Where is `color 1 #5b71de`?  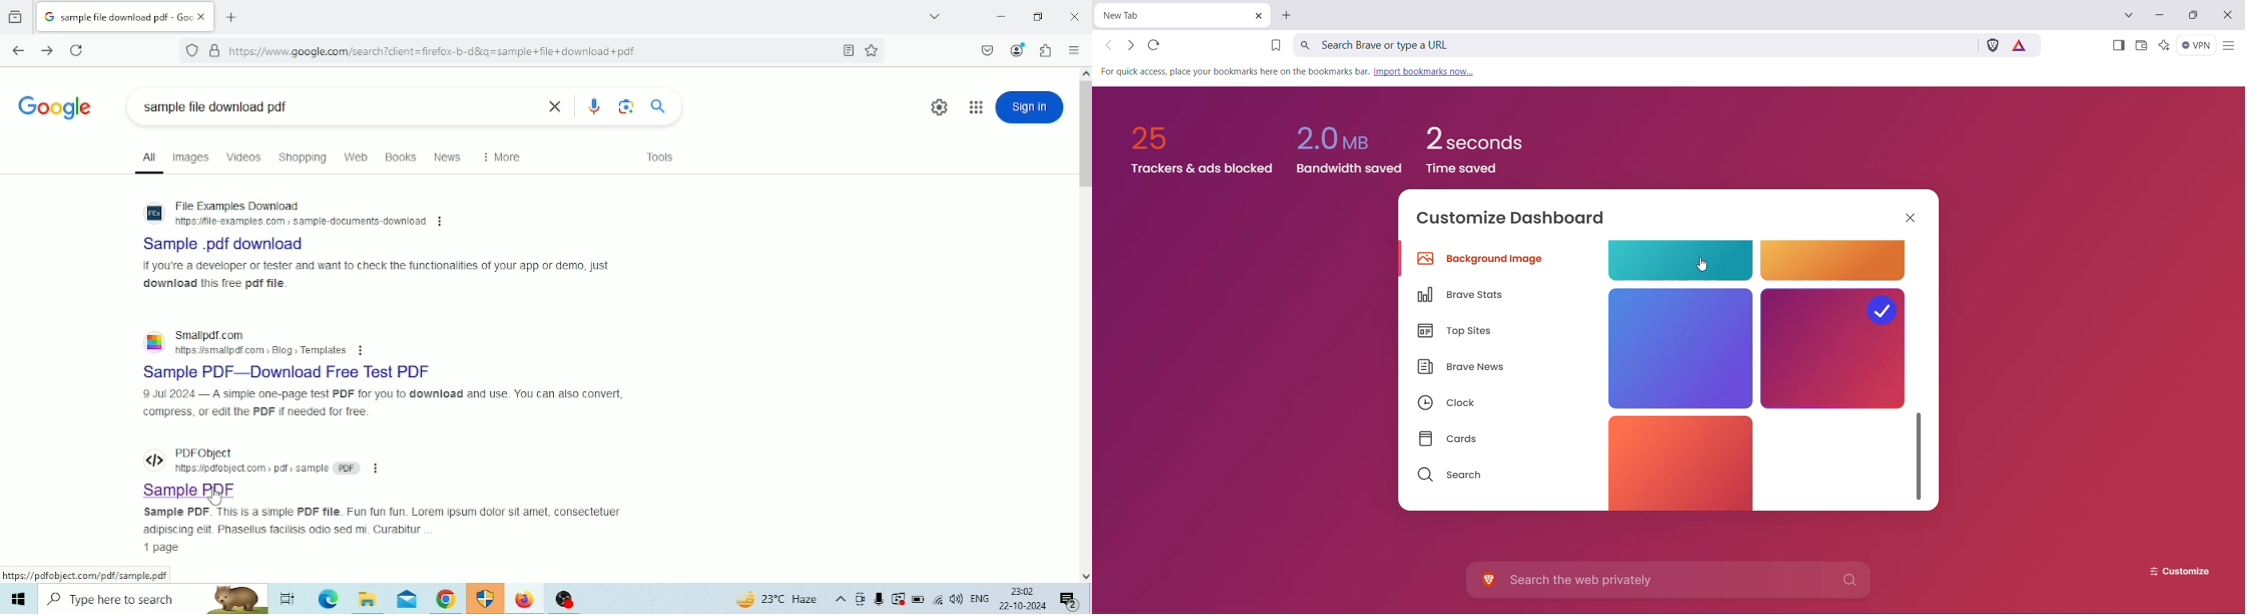 color 1 #5b71de is located at coordinates (1679, 347).